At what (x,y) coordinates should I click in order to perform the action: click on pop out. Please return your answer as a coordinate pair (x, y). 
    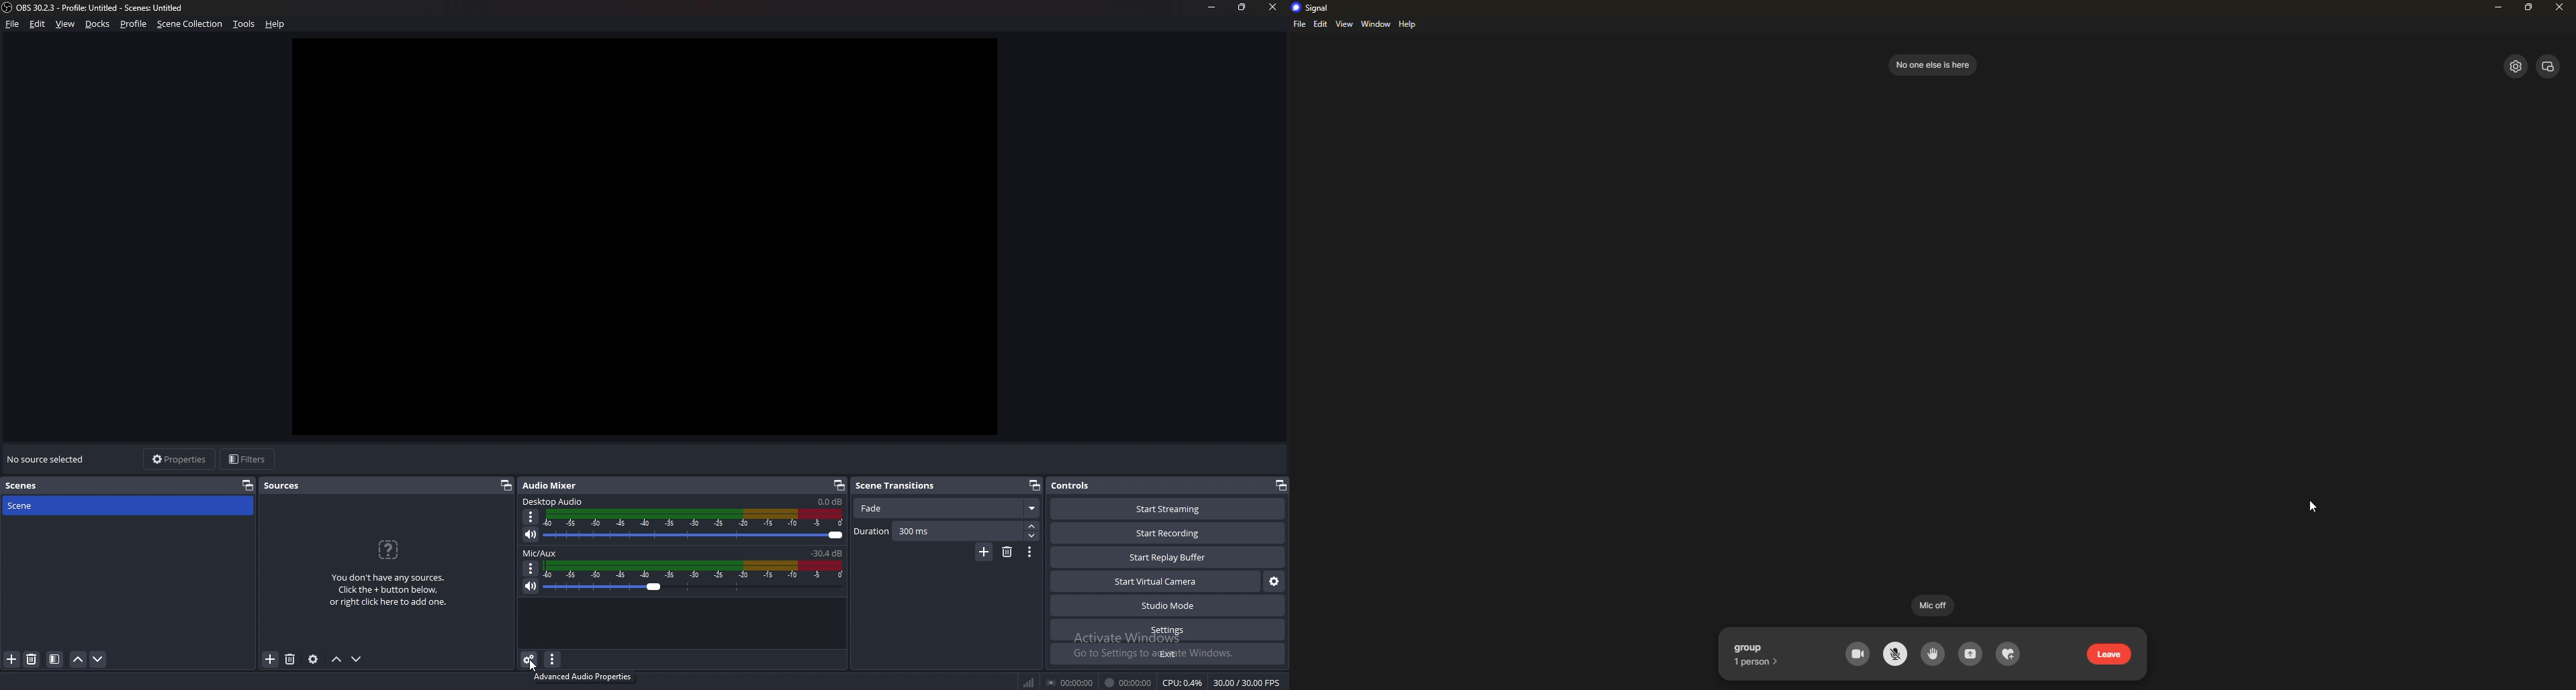
    Looking at the image, I should click on (1278, 485).